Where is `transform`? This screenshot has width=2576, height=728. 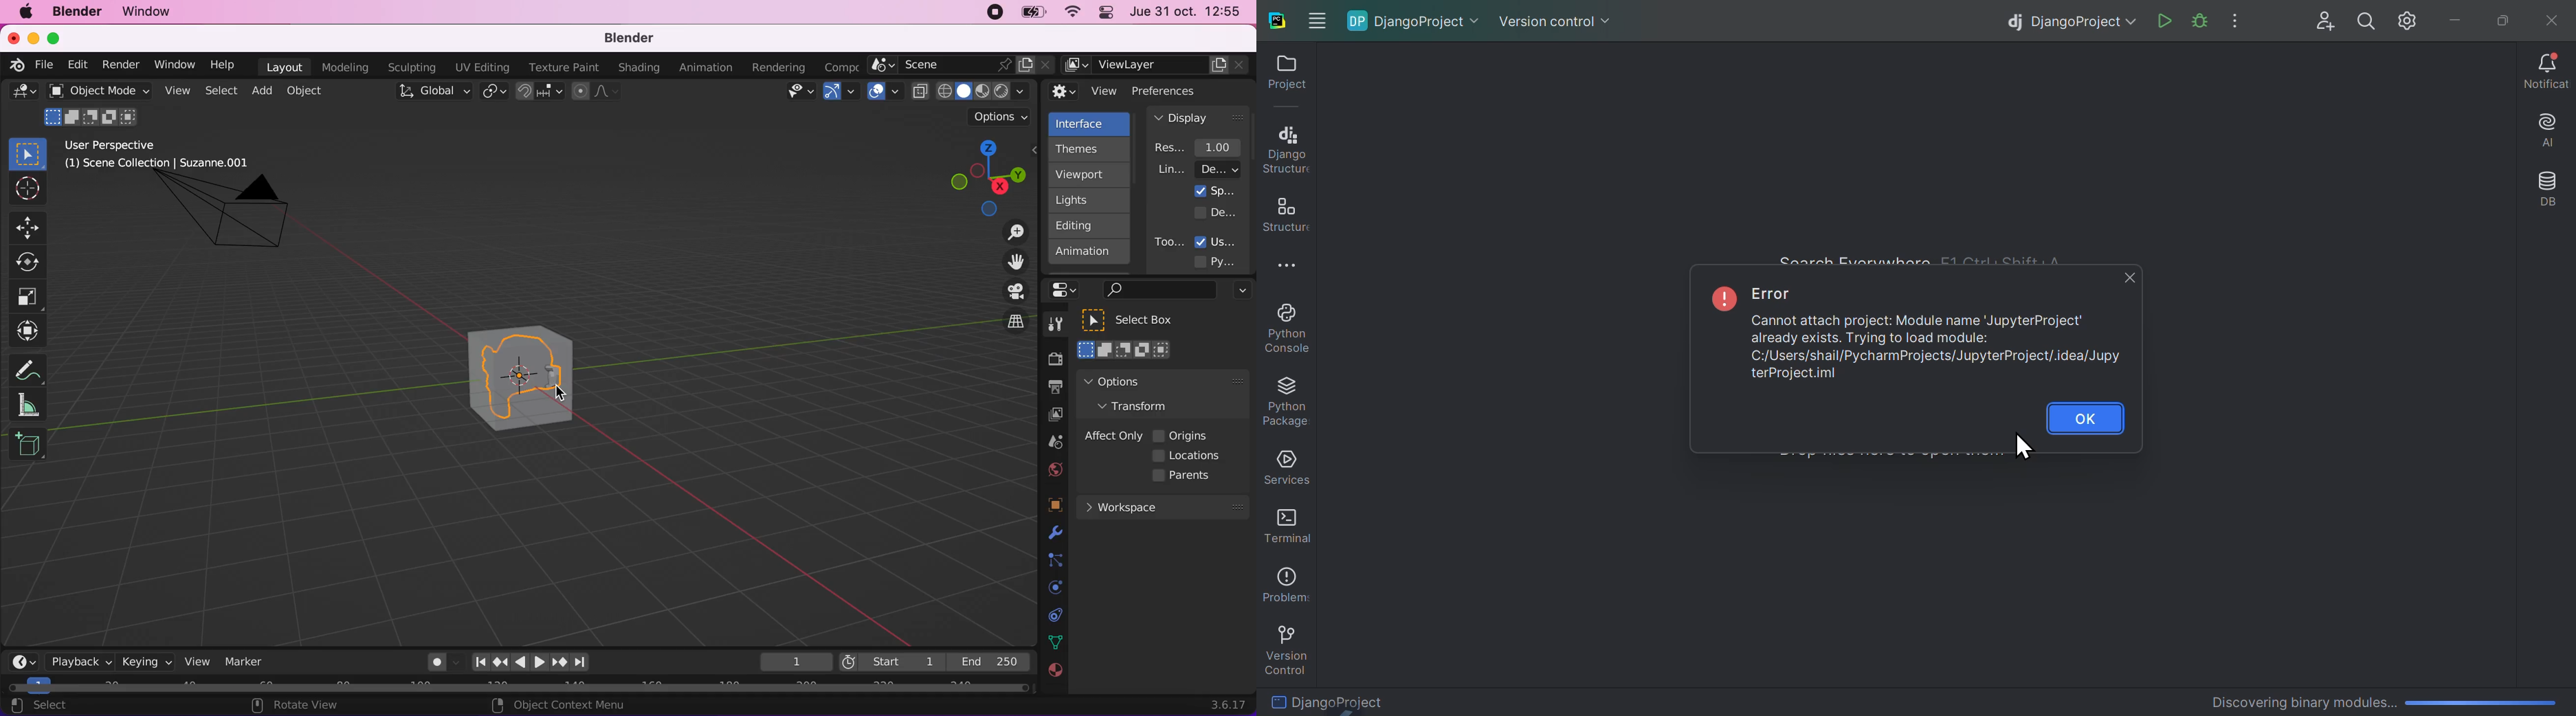
transform is located at coordinates (1143, 405).